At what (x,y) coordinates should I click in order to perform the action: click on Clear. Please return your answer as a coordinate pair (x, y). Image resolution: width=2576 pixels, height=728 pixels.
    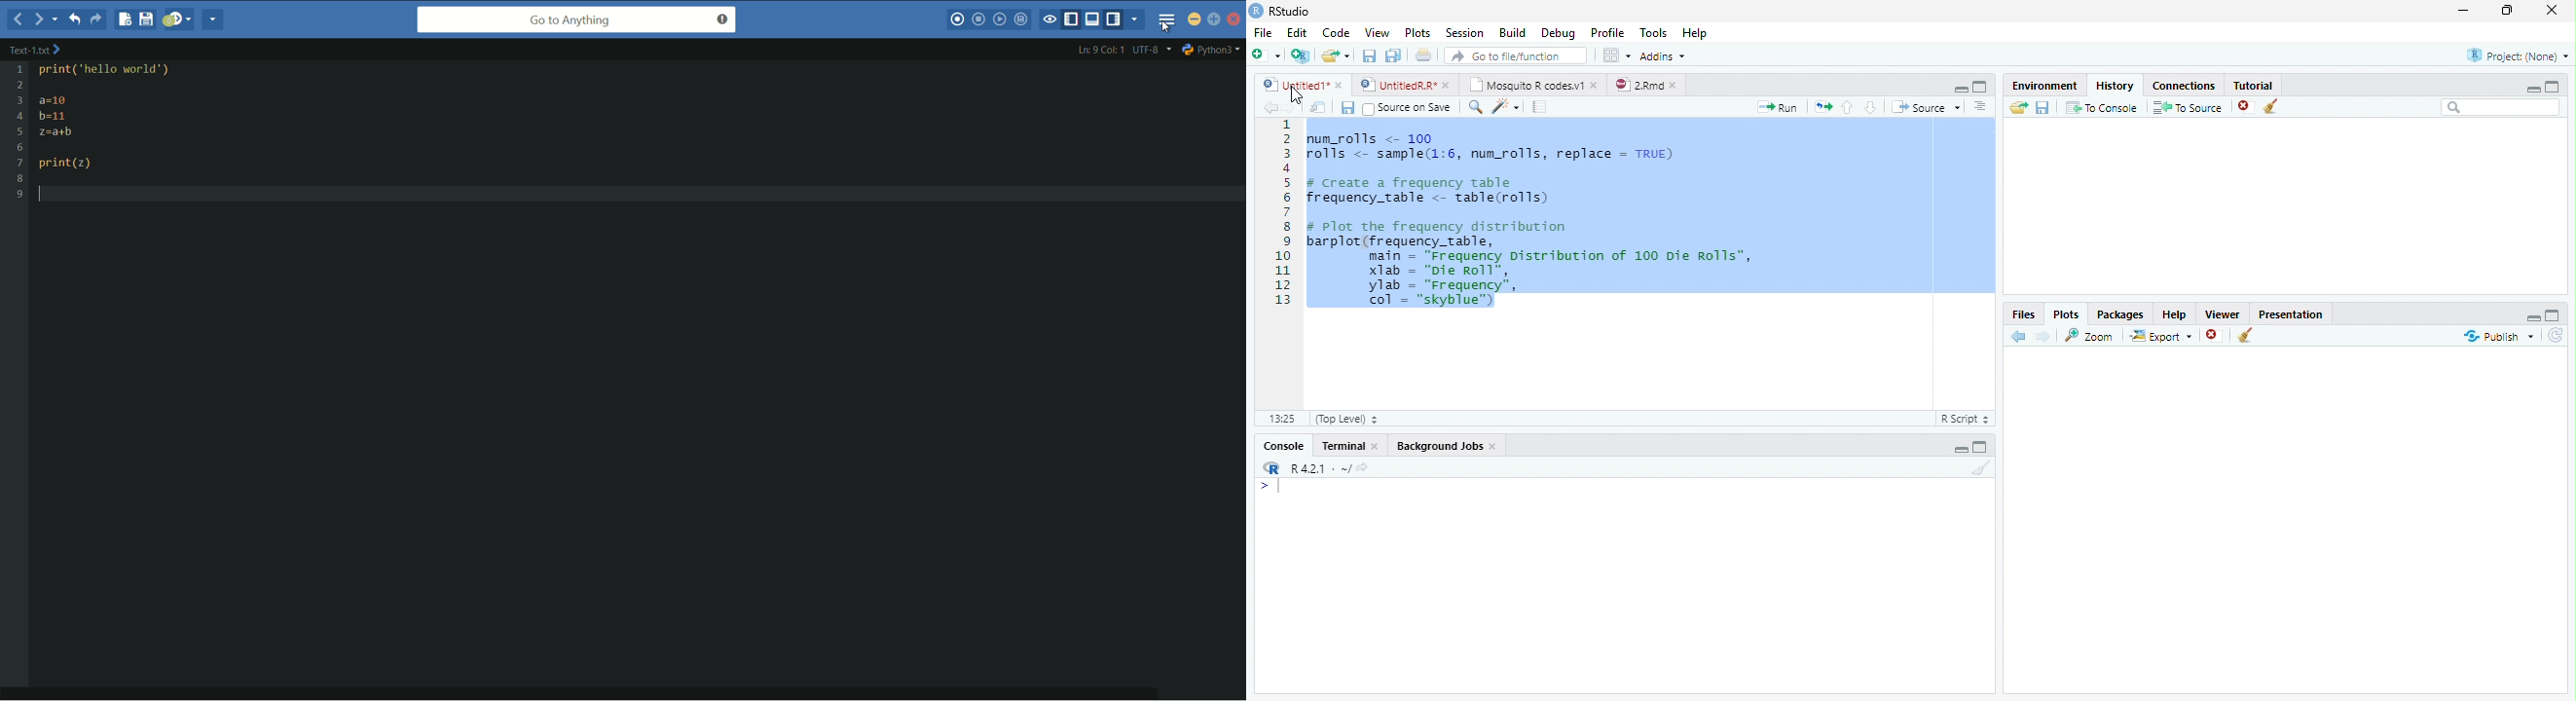
    Looking at the image, I should click on (1980, 467).